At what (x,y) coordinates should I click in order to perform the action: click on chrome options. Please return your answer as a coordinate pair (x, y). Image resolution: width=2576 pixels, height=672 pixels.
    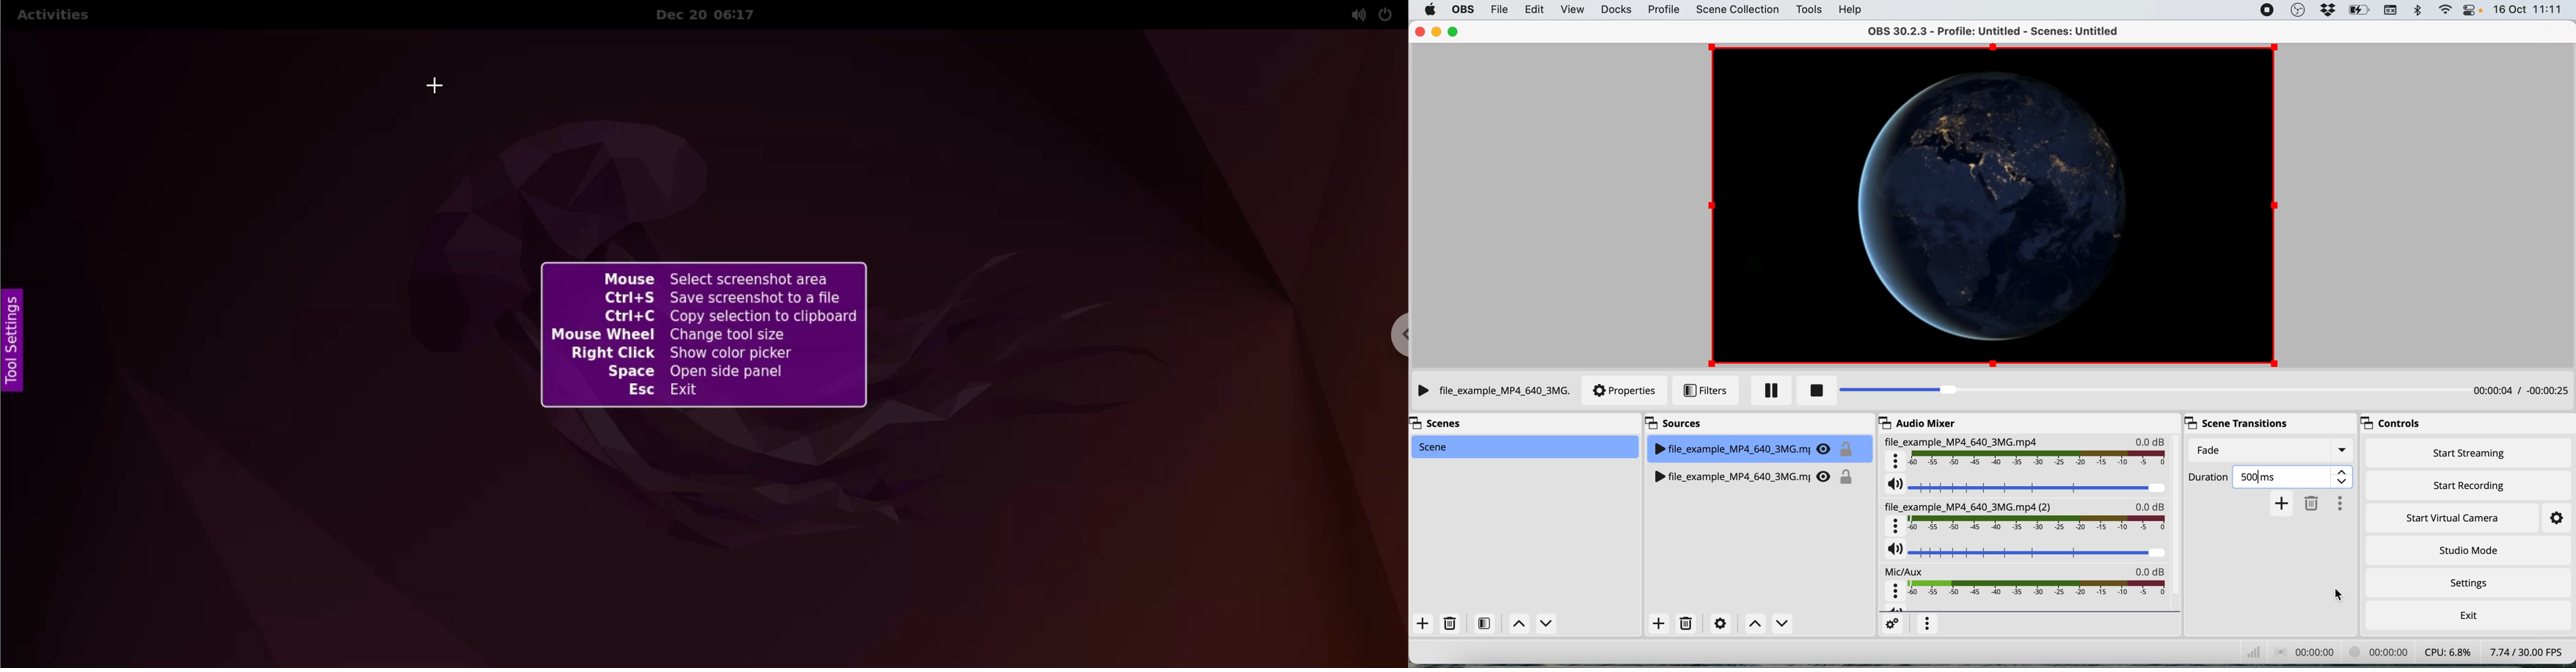
    Looking at the image, I should click on (1396, 335).